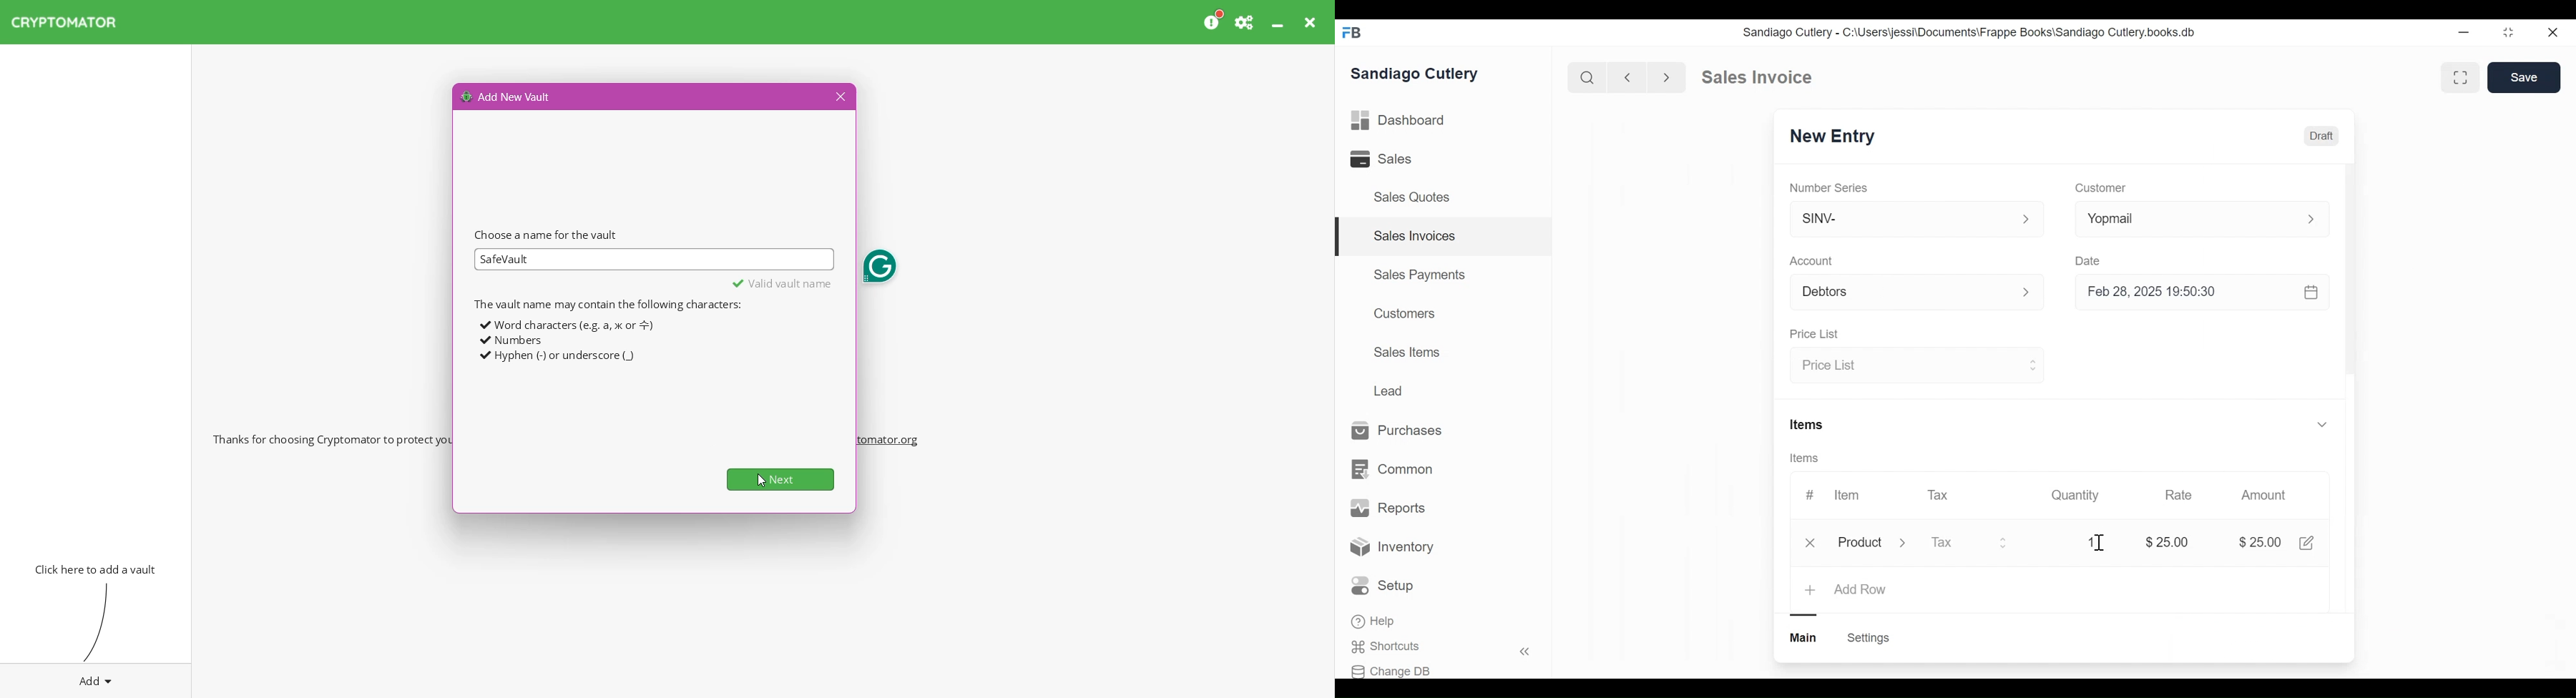  I want to click on restore, so click(2508, 32).